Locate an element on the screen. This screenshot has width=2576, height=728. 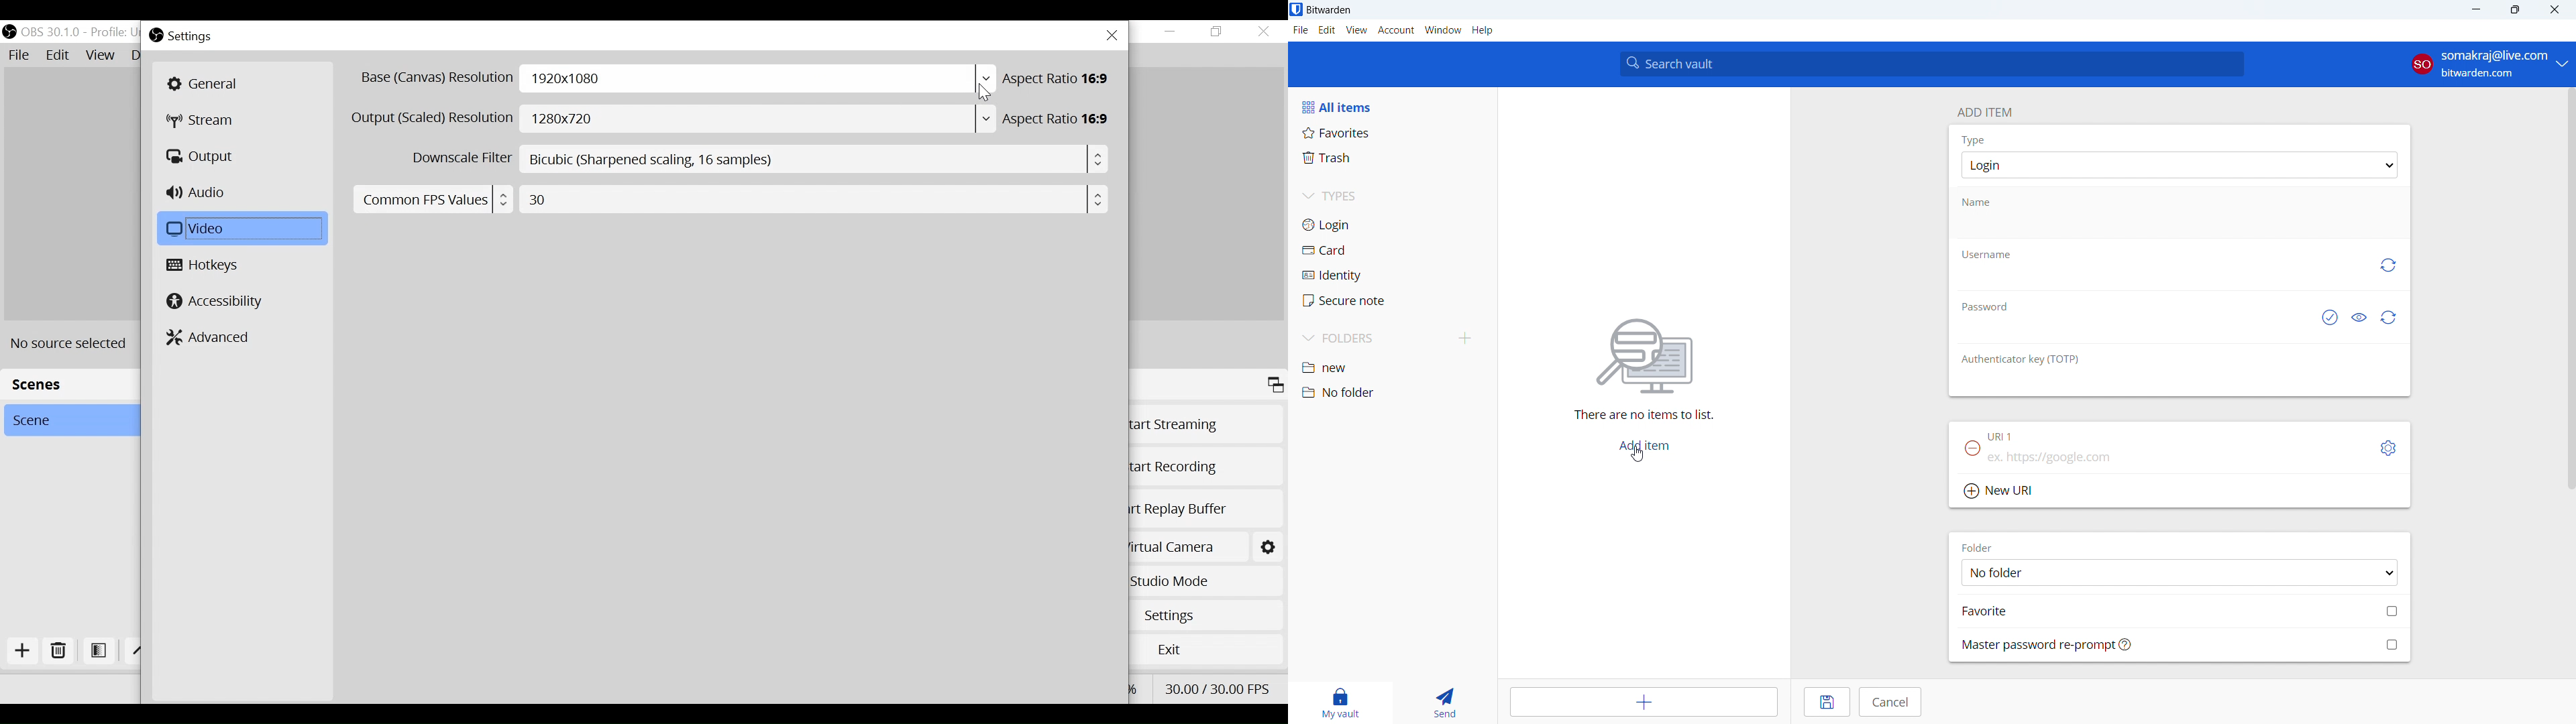
Hotkeys is located at coordinates (206, 266).